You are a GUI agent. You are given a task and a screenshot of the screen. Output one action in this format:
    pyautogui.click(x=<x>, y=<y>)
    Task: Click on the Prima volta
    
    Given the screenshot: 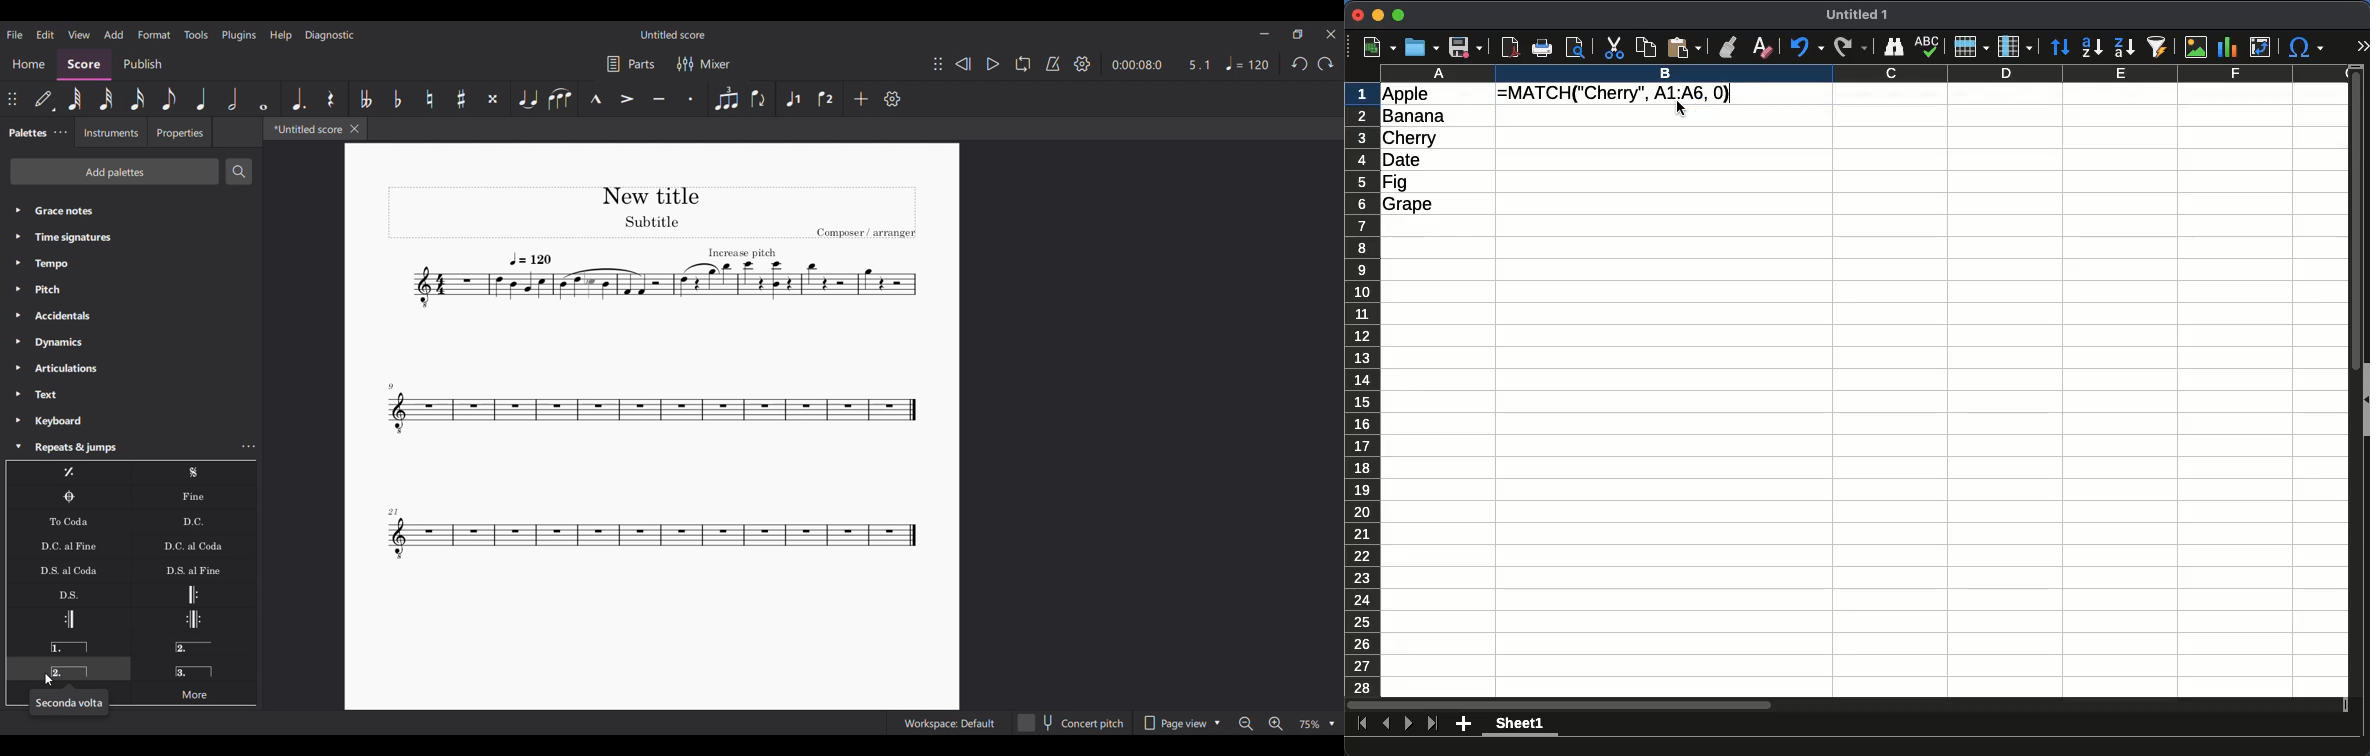 What is the action you would take?
    pyautogui.click(x=68, y=644)
    